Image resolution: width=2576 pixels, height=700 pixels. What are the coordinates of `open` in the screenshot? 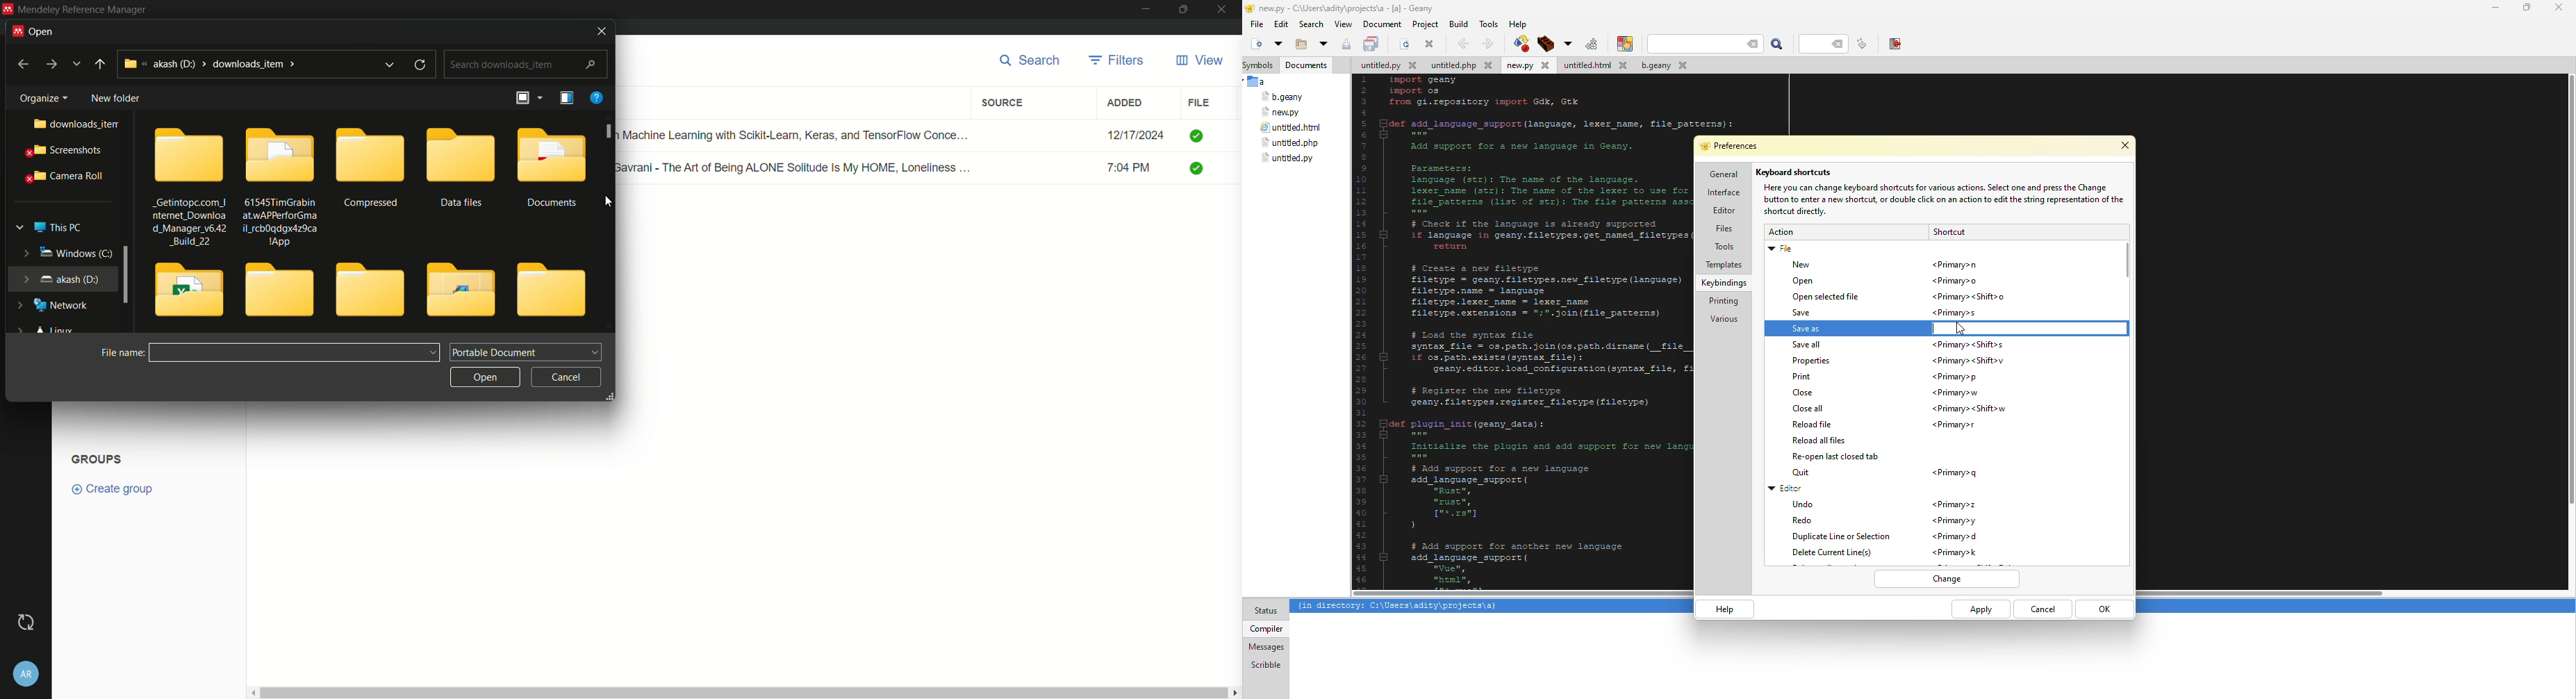 It's located at (1277, 43).